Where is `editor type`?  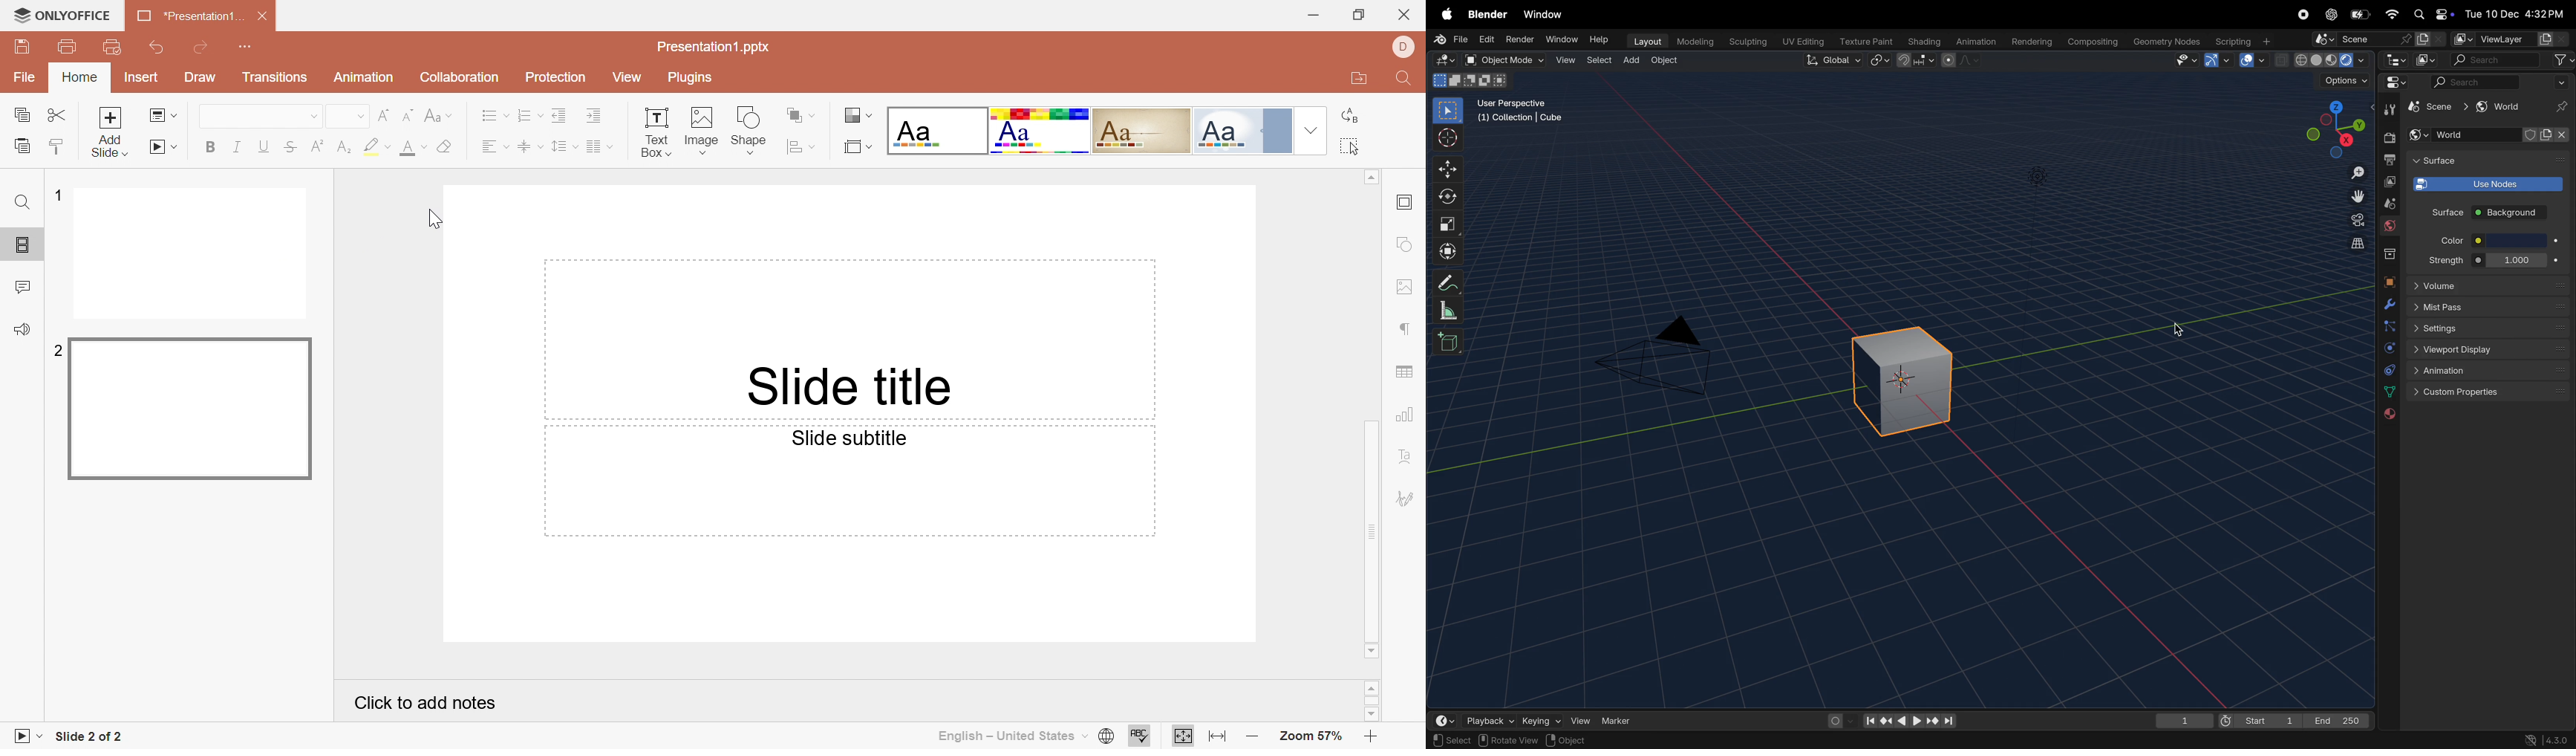
editor type is located at coordinates (1447, 60).